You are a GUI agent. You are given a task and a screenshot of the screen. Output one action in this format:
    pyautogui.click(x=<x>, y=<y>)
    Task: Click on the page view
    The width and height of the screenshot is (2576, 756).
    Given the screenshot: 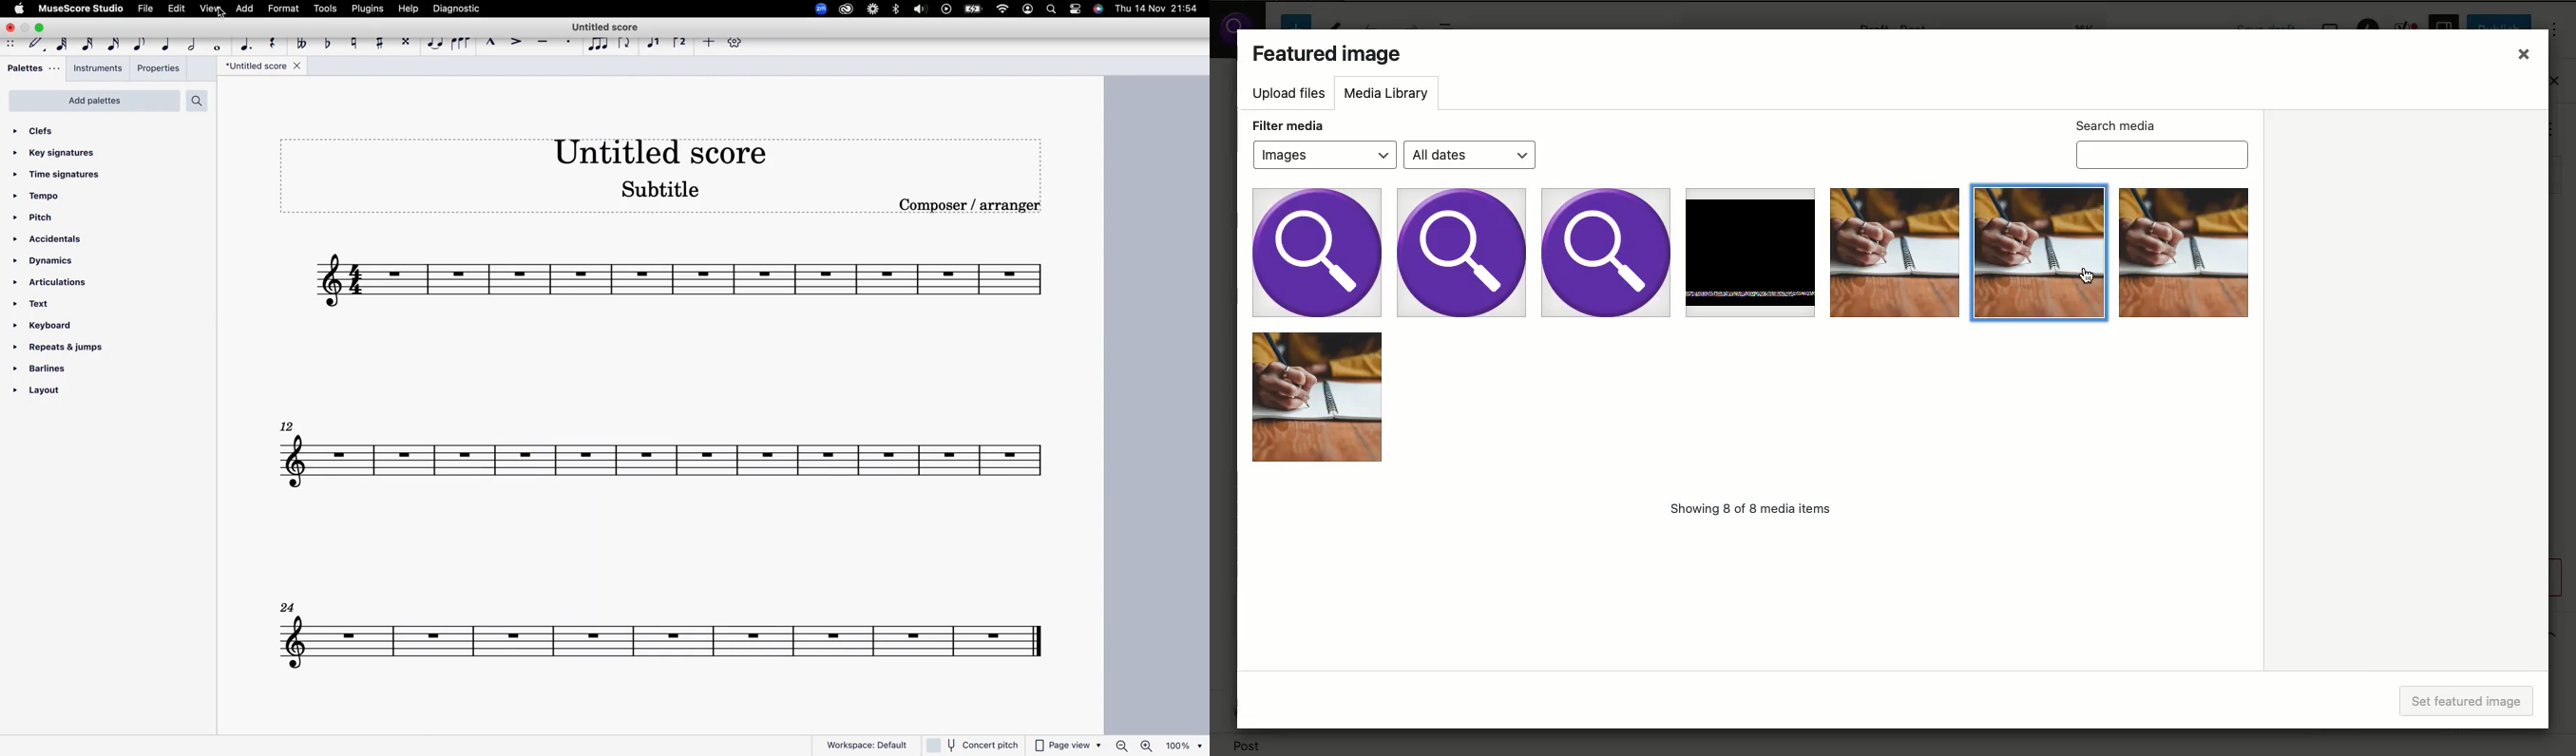 What is the action you would take?
    pyautogui.click(x=1066, y=746)
    